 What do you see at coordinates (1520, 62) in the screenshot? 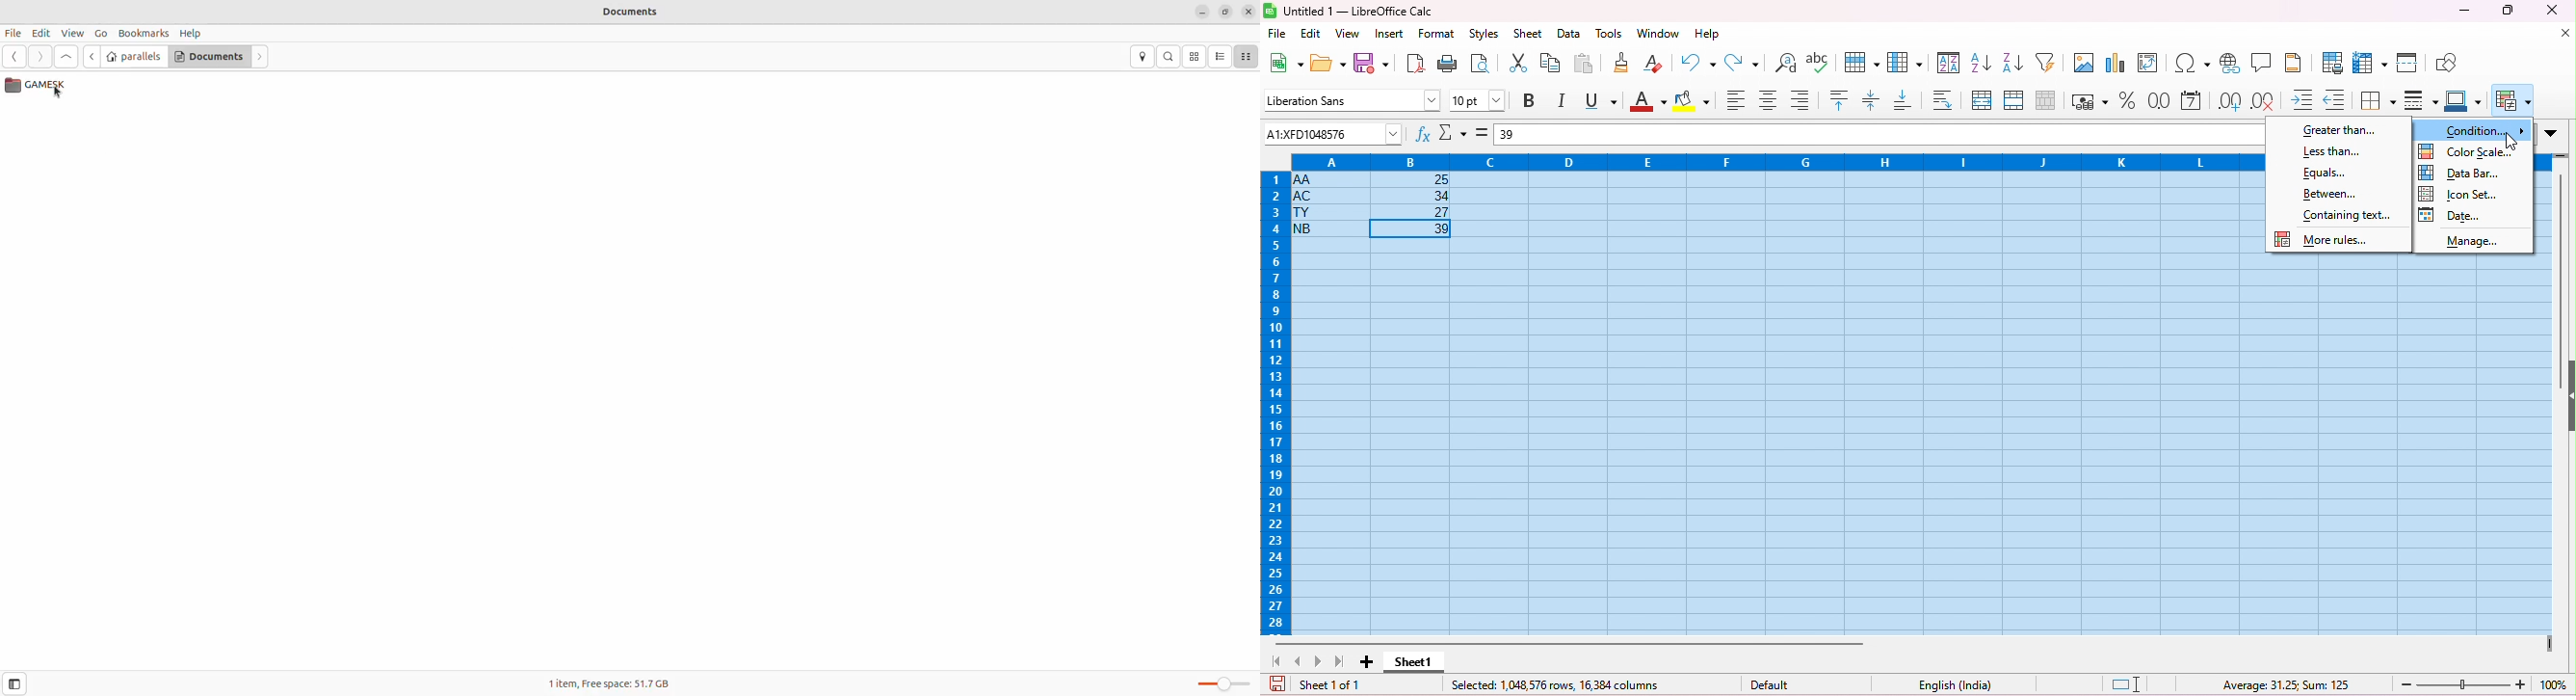
I see `cut` at bounding box center [1520, 62].